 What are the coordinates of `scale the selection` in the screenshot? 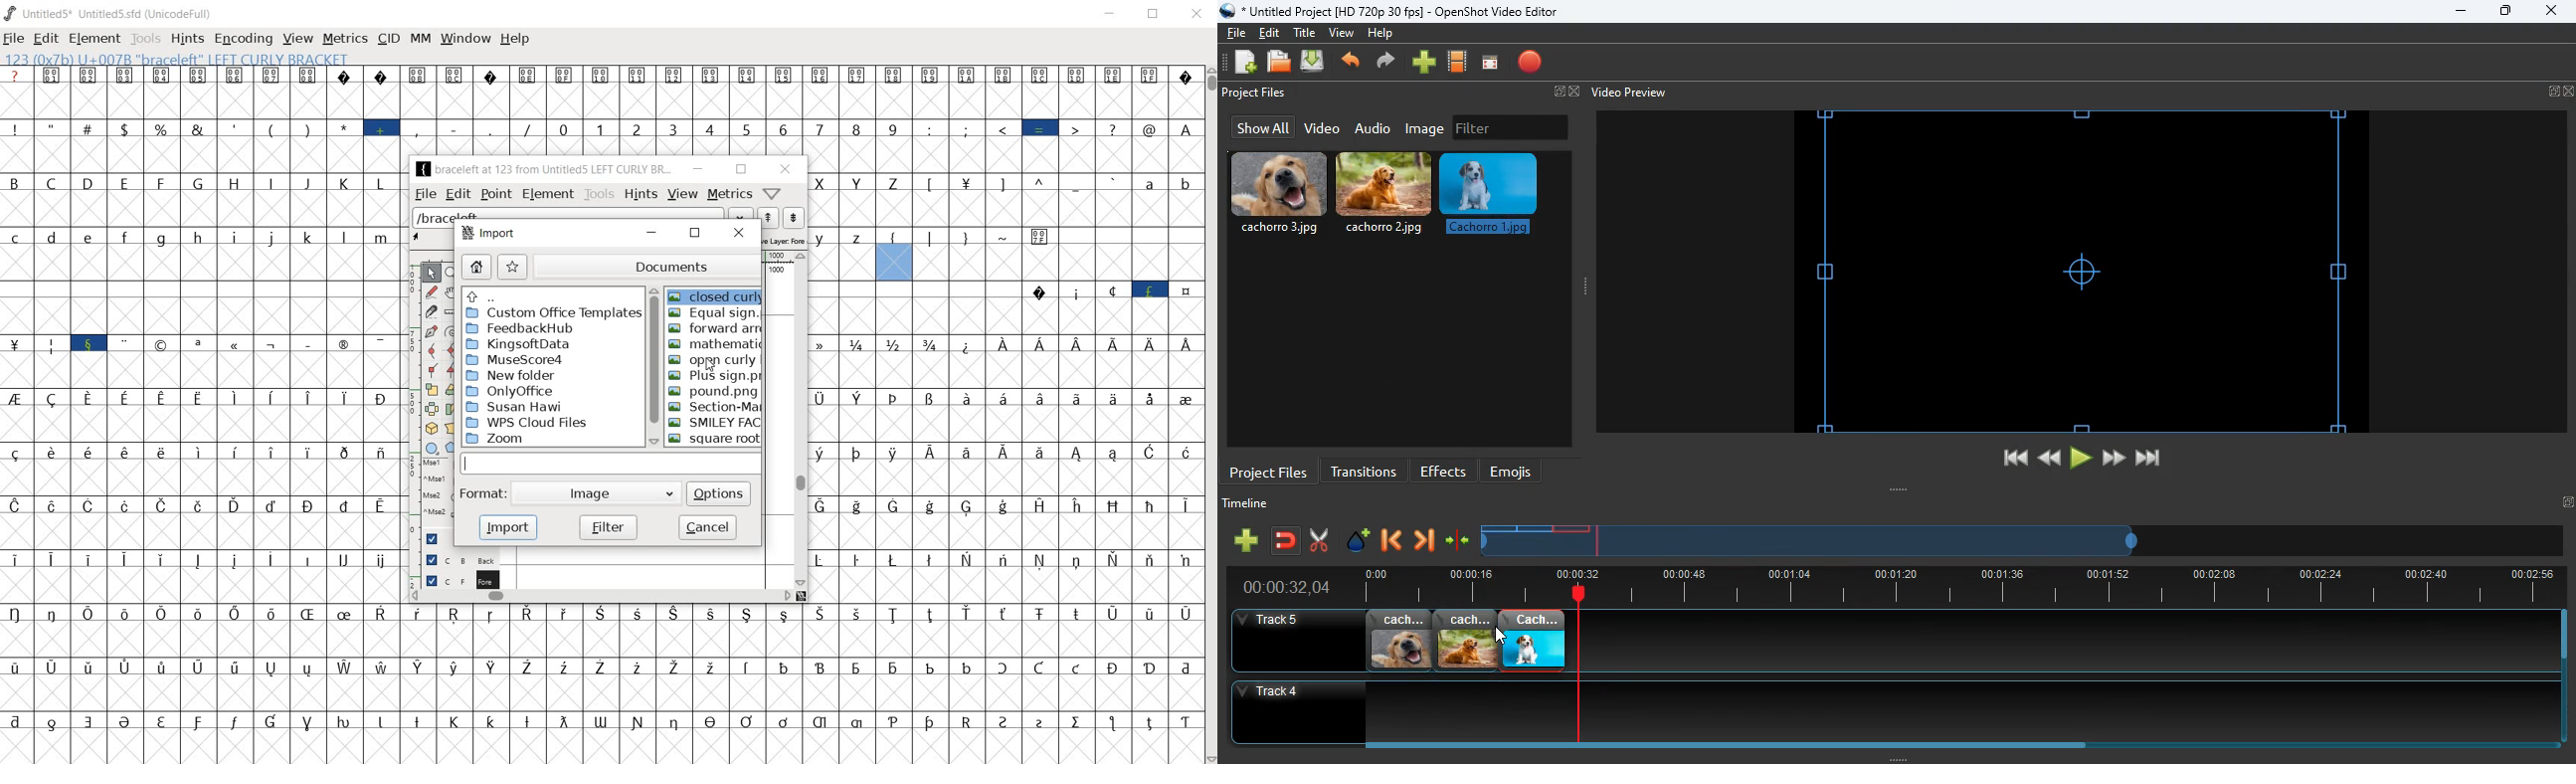 It's located at (432, 390).